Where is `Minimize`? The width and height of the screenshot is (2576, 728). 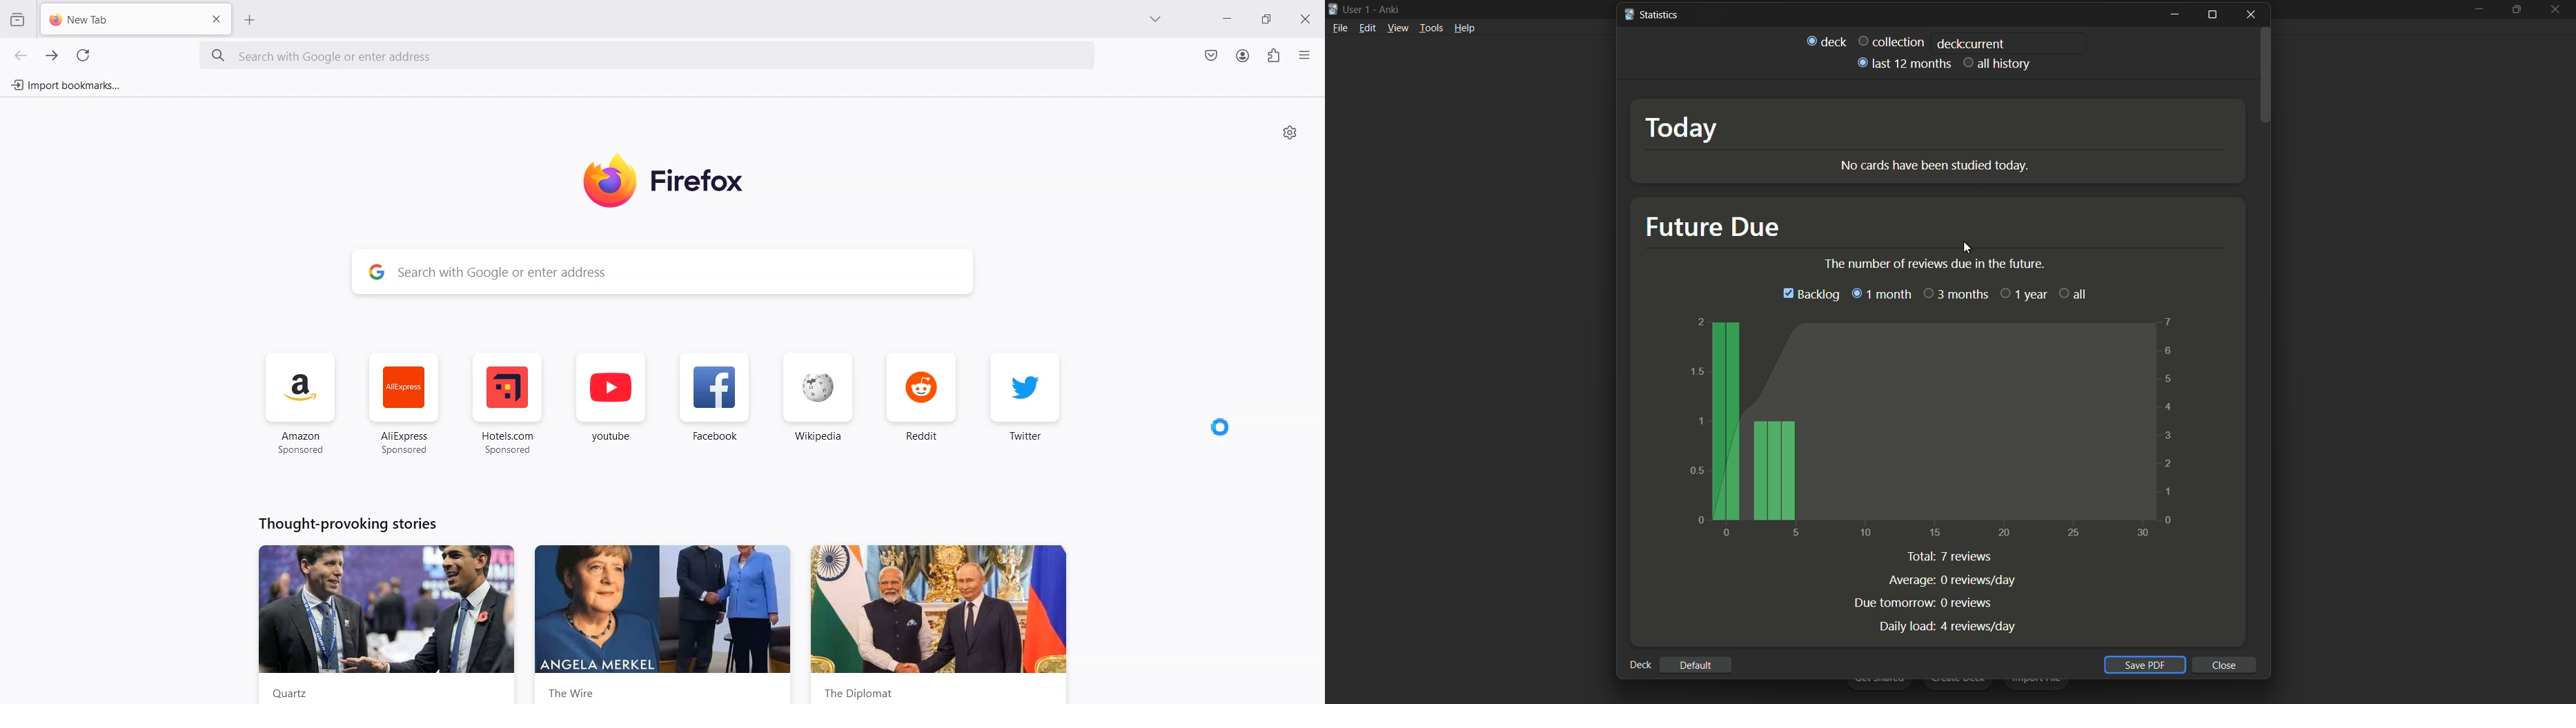
Minimize is located at coordinates (1228, 21).